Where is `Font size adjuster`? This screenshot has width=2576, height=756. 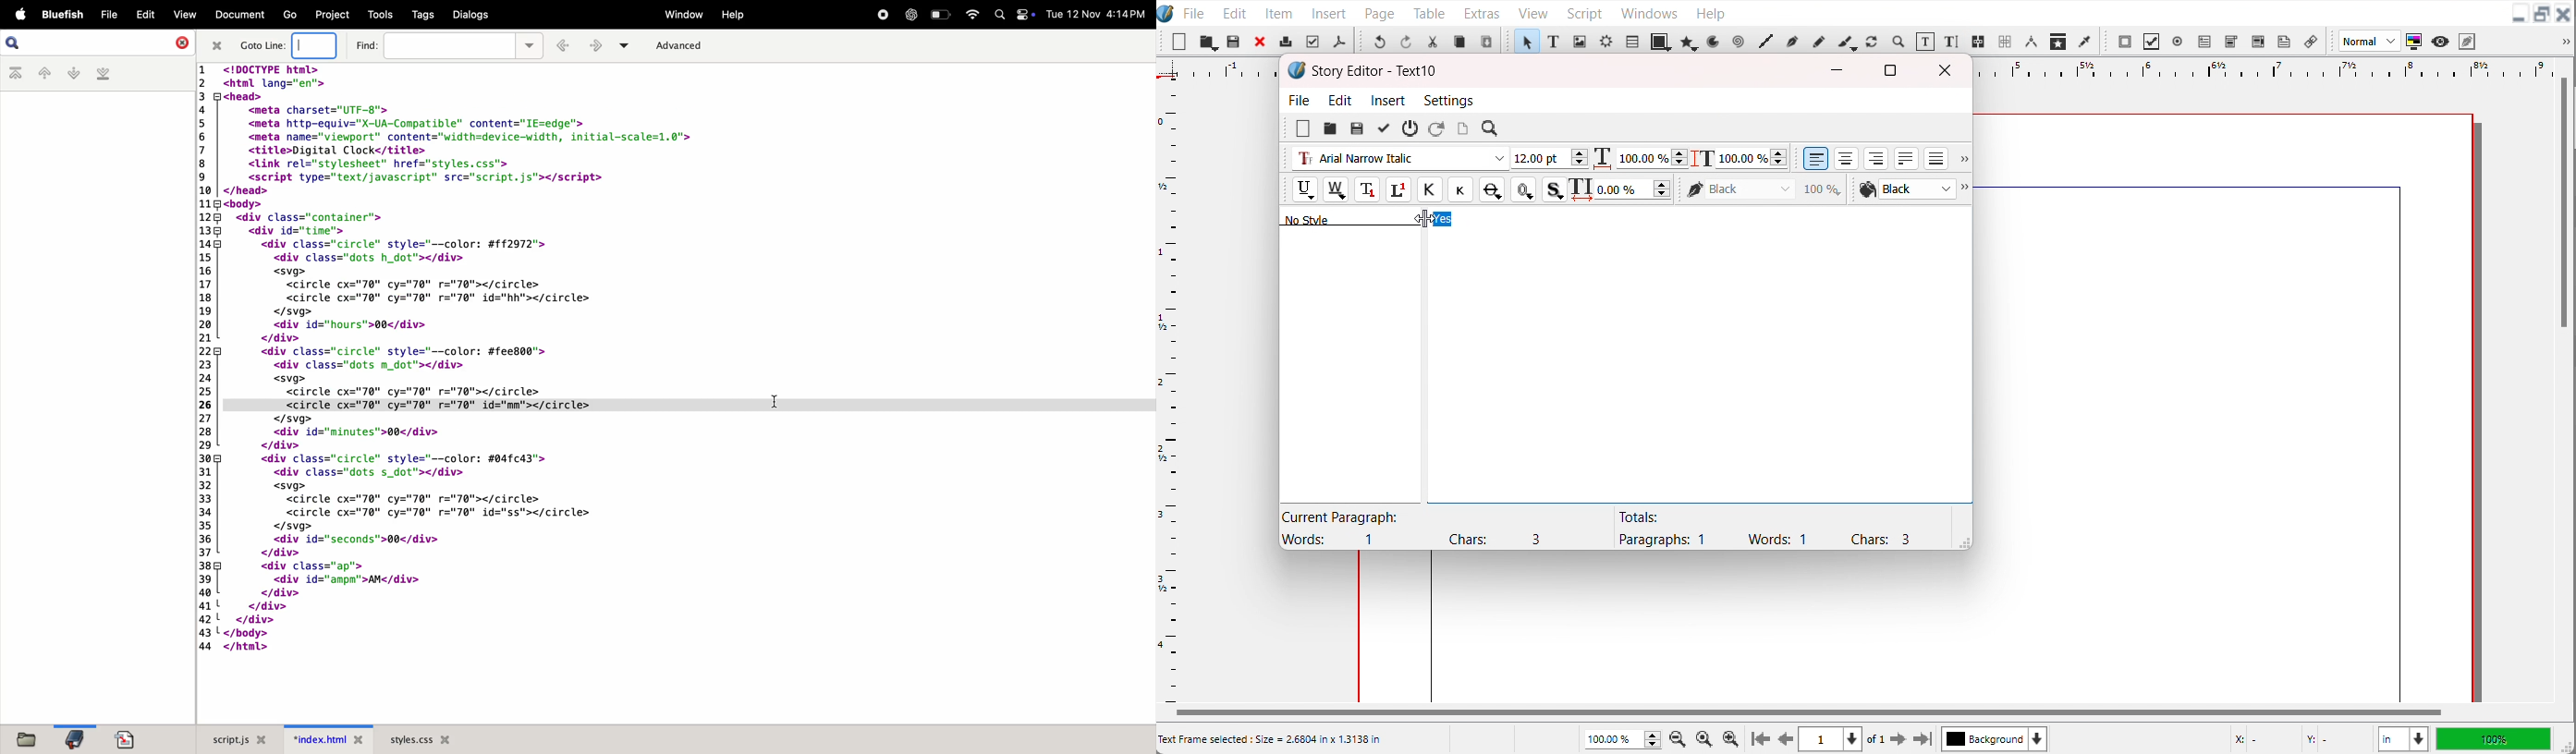 Font size adjuster is located at coordinates (1549, 158).